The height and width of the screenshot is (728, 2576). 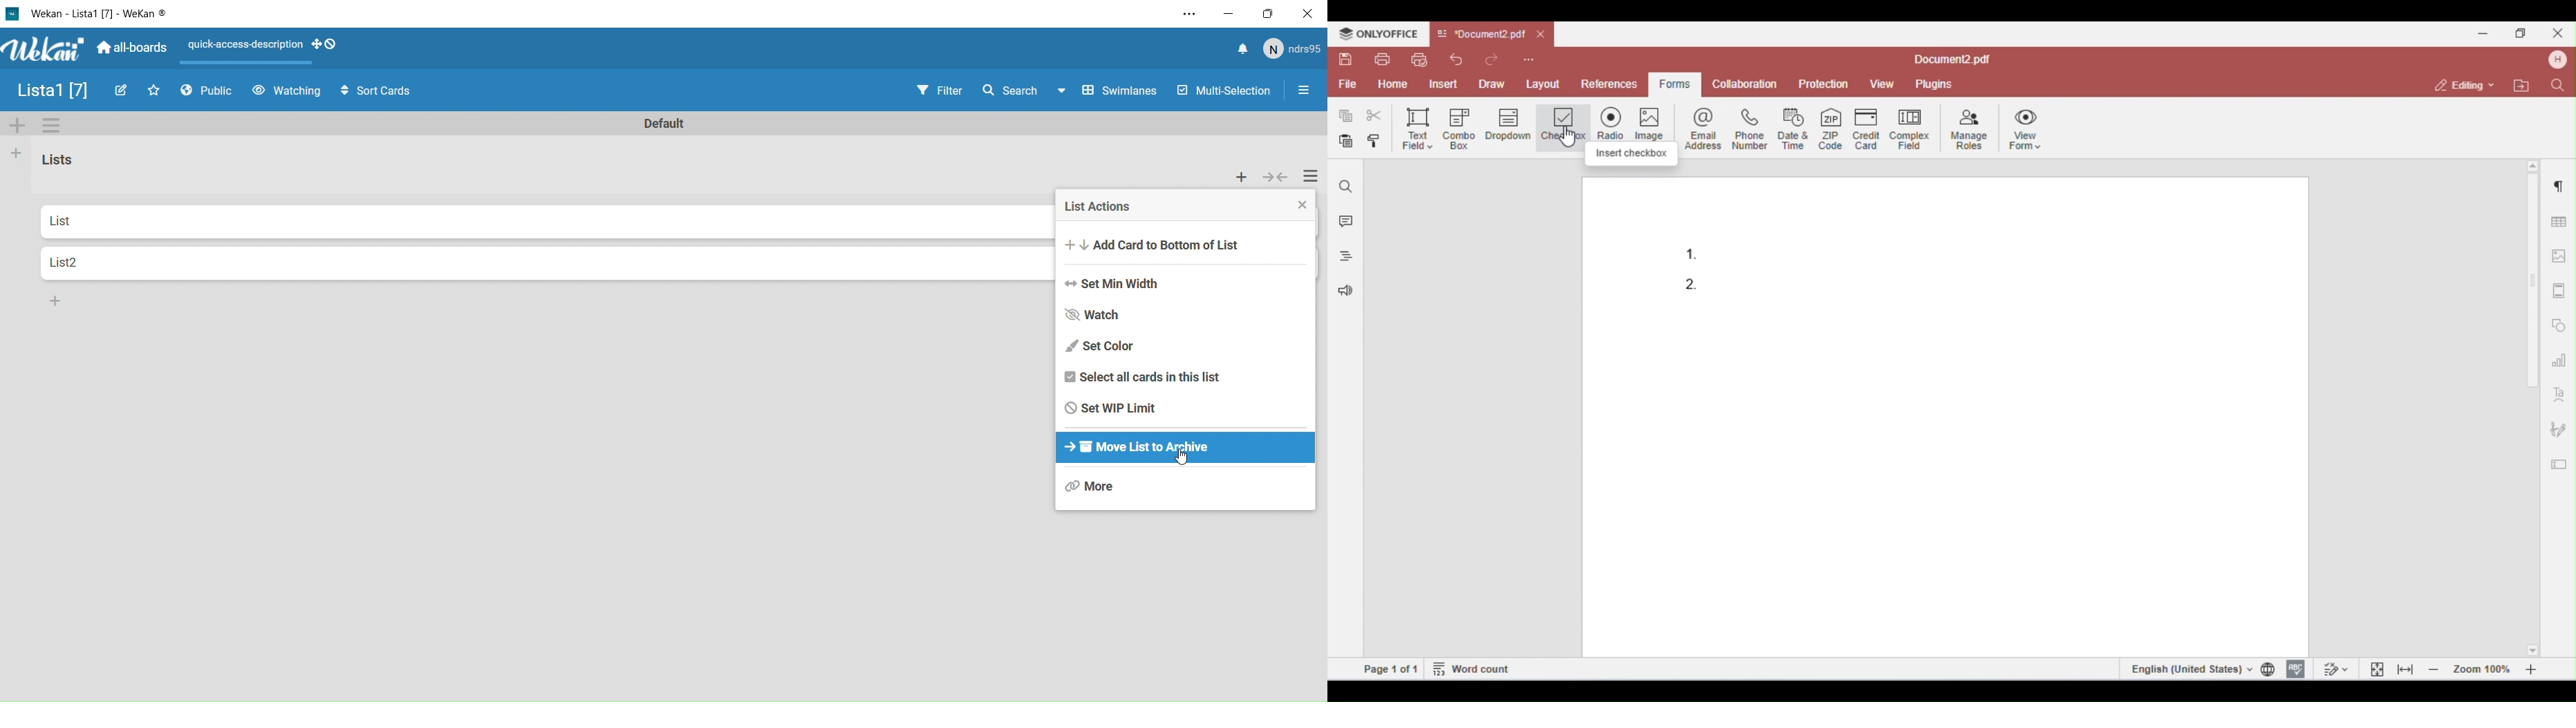 I want to click on List, so click(x=64, y=160).